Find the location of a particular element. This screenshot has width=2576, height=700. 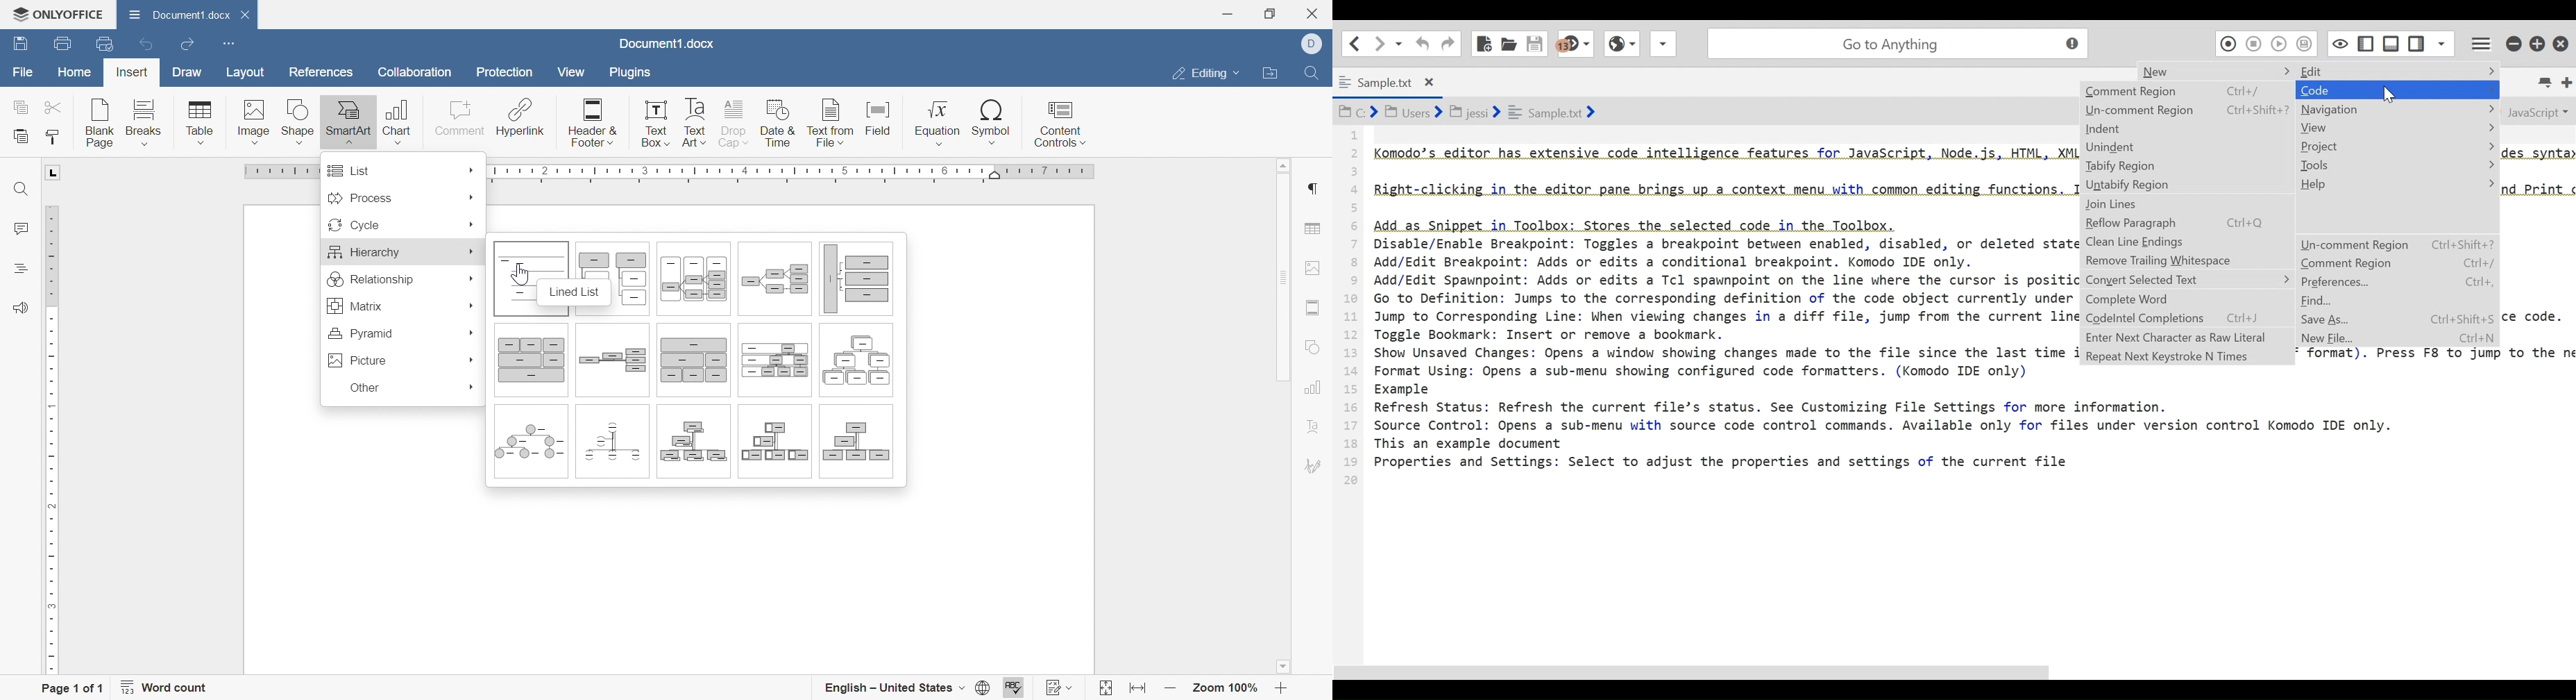

Chart settings is located at coordinates (1314, 386).